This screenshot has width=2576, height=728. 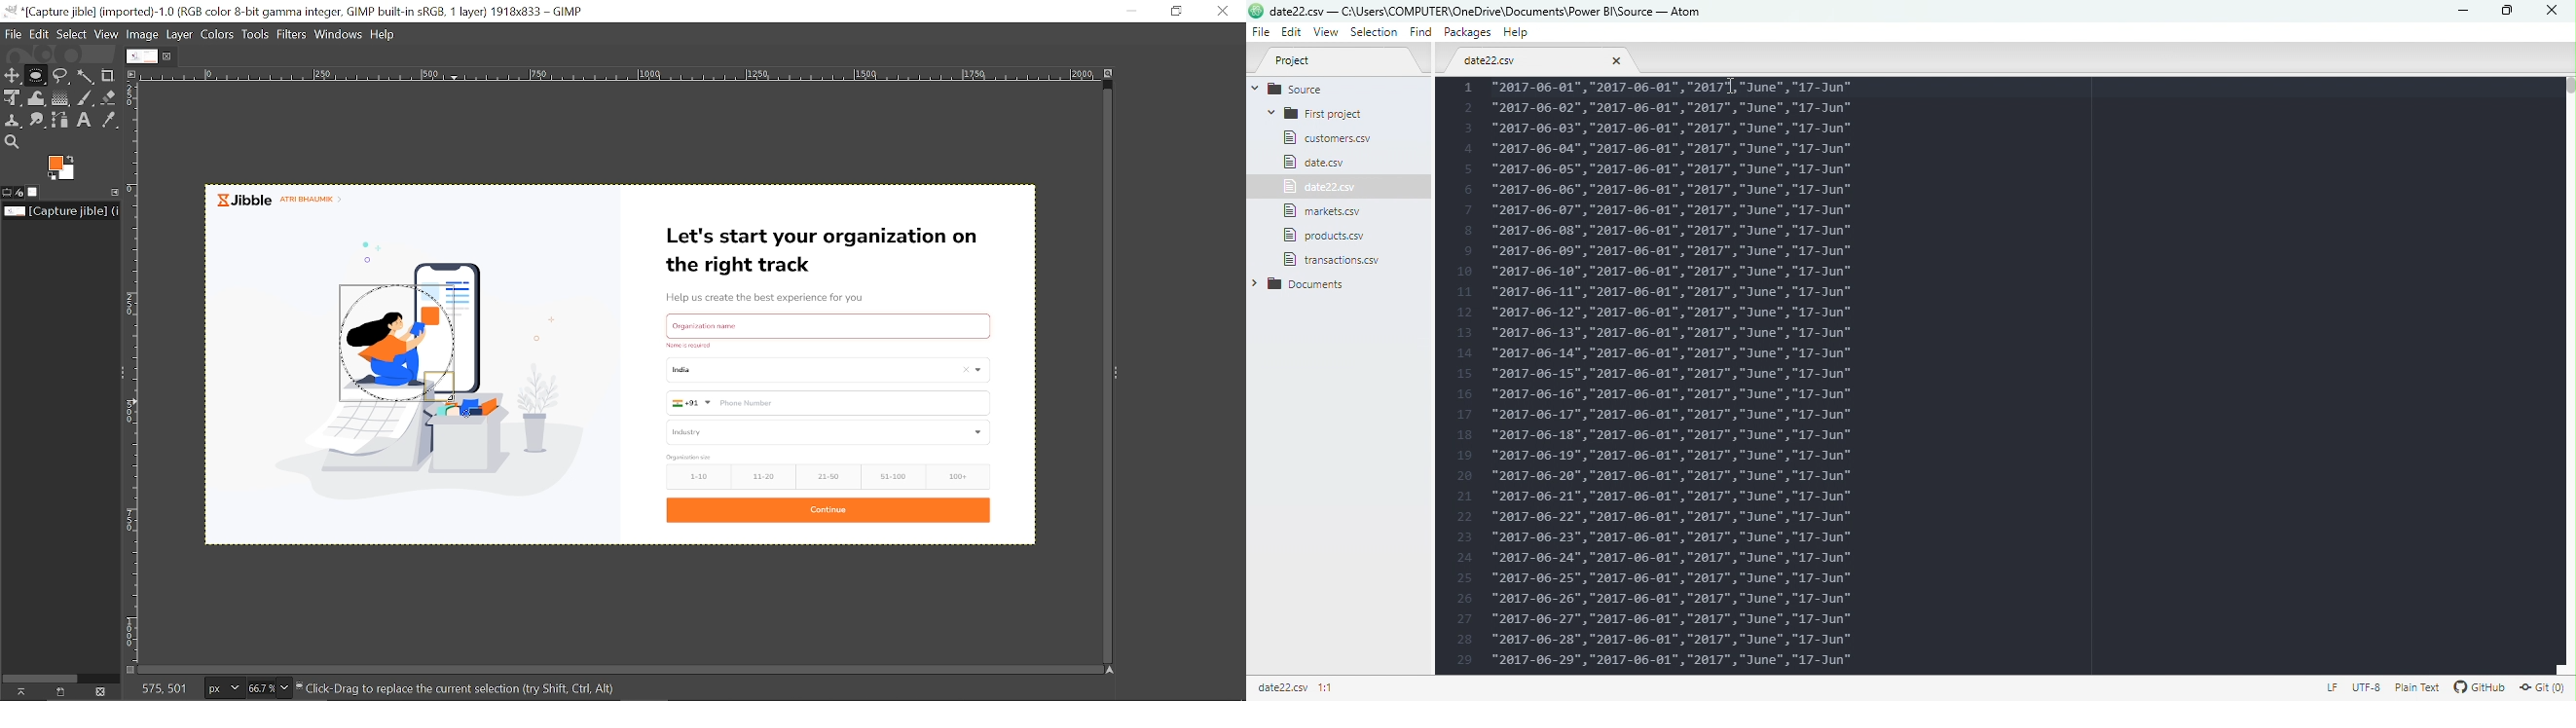 What do you see at coordinates (59, 97) in the screenshot?
I see `gradiaent tool` at bounding box center [59, 97].